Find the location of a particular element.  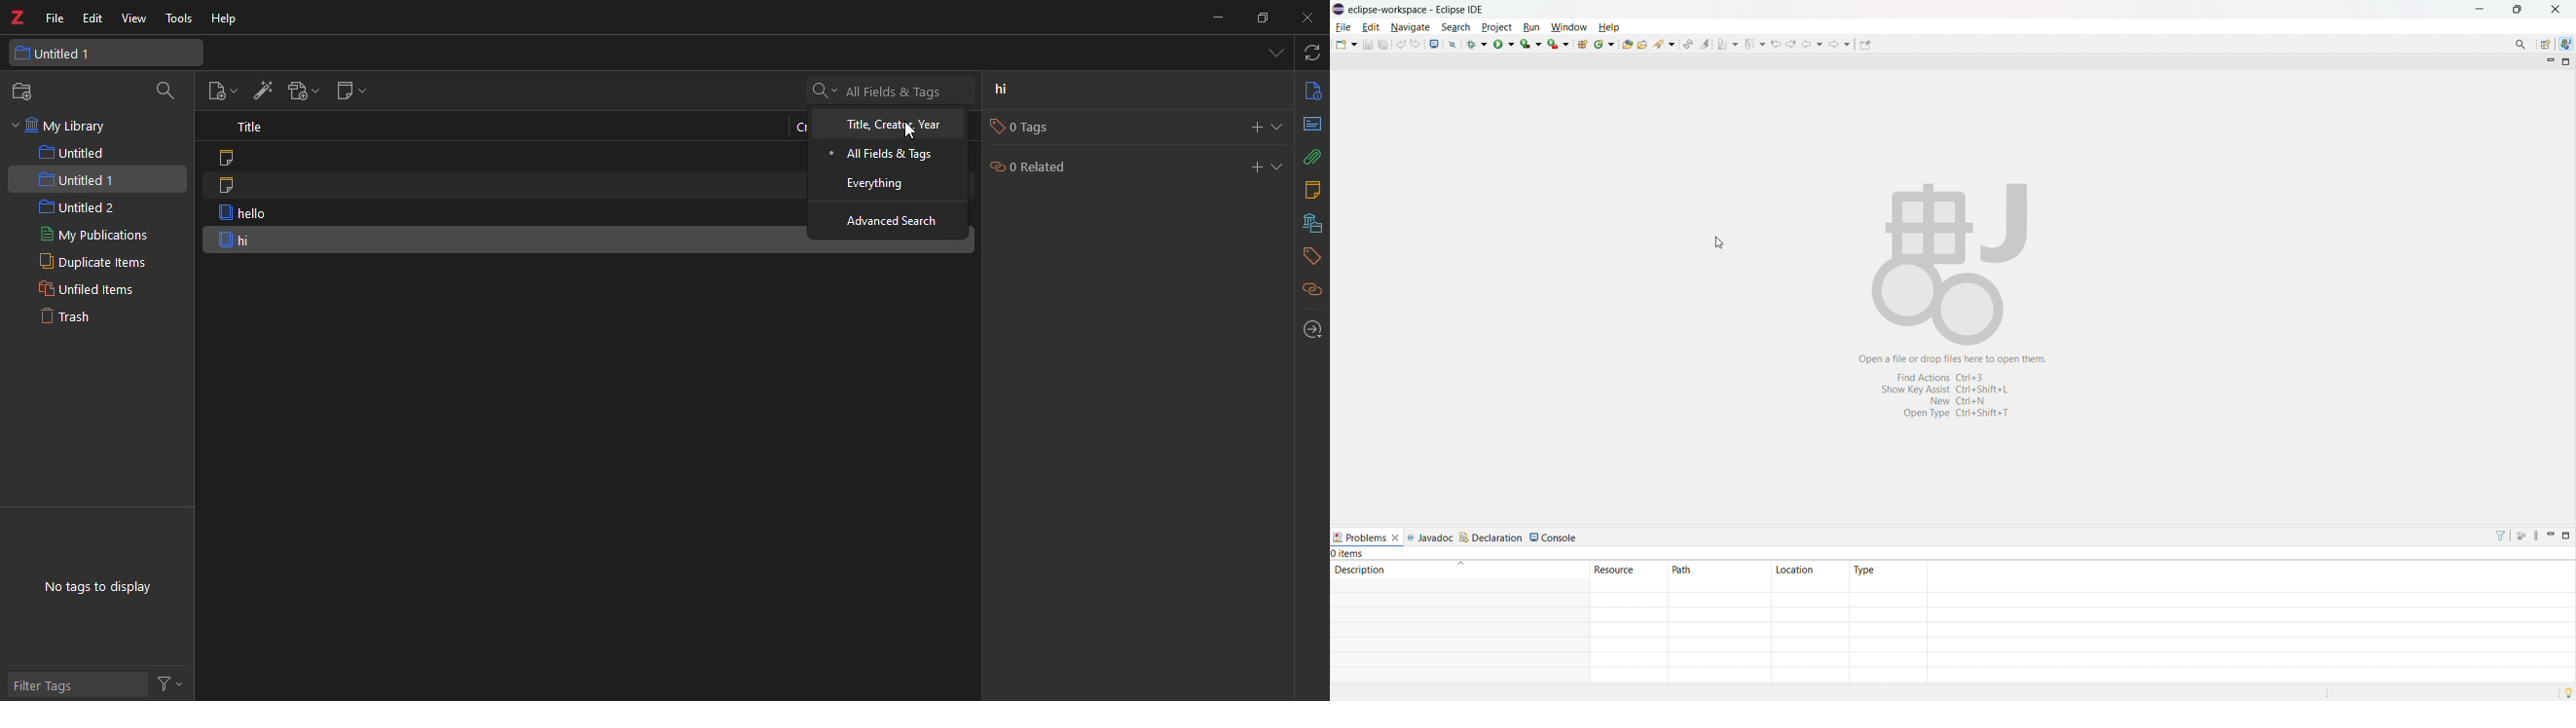

tags is located at coordinates (1308, 257).